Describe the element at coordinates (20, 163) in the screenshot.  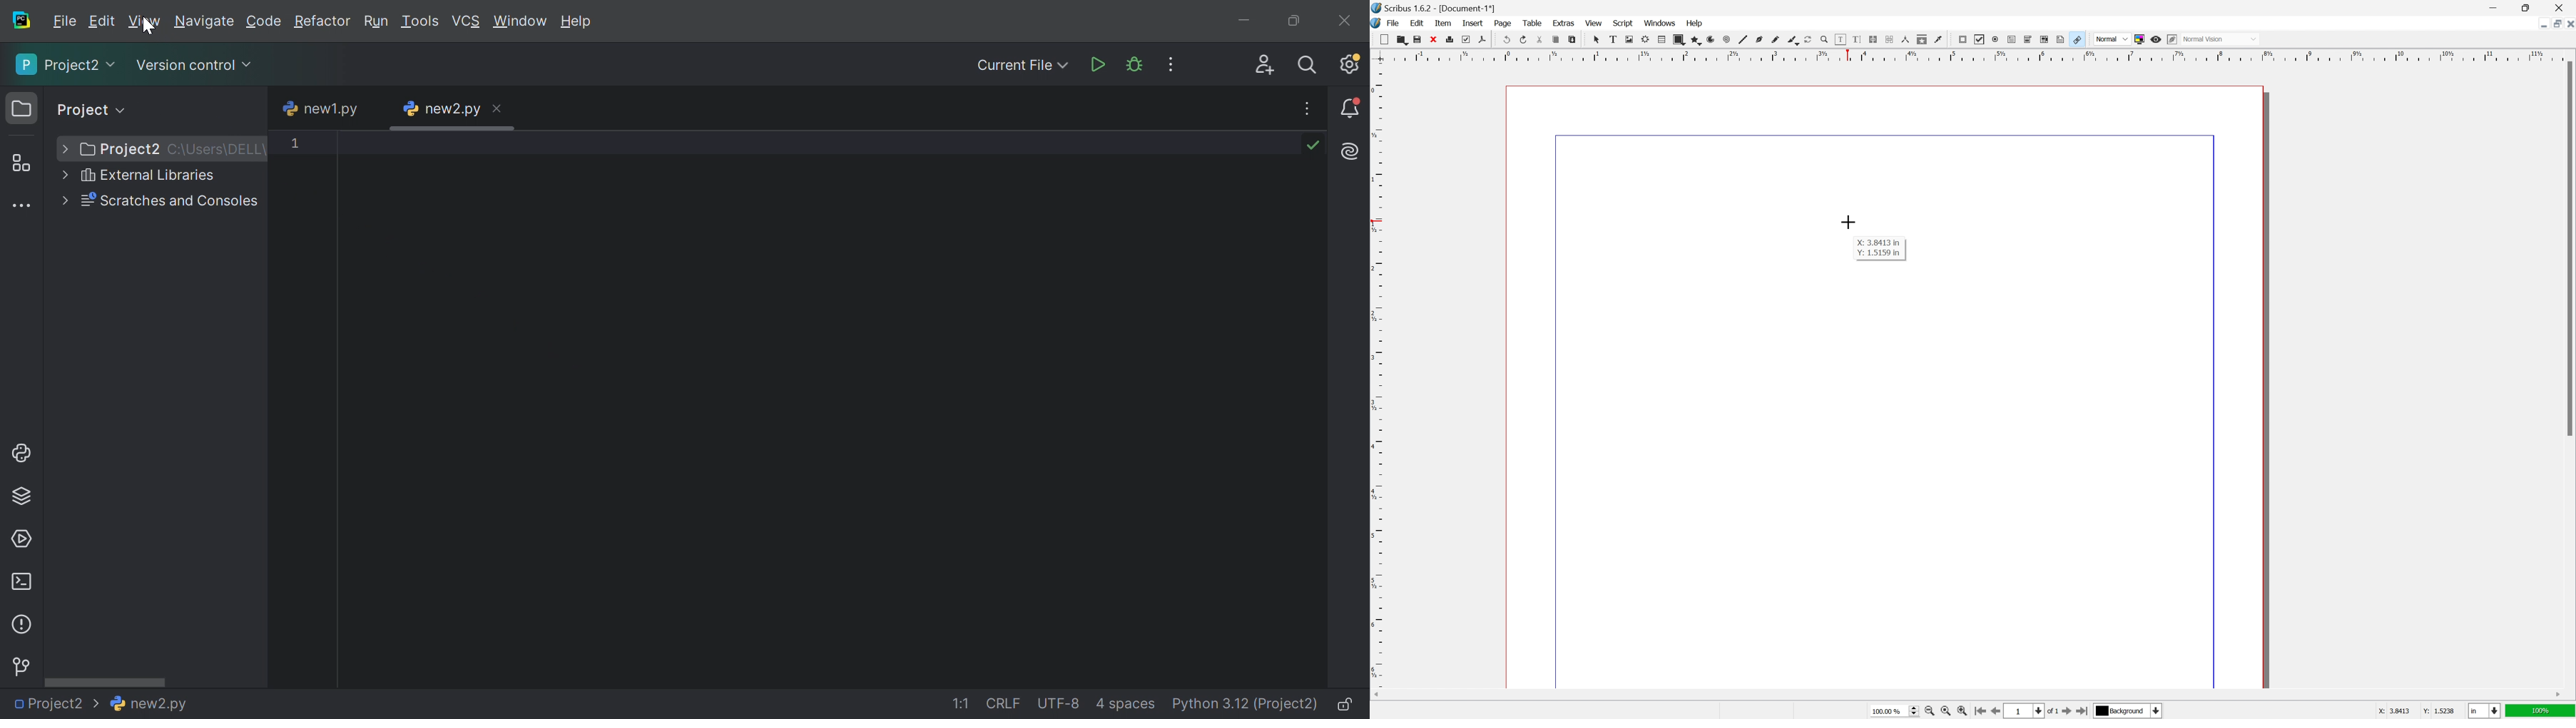
I see `Structure` at that location.